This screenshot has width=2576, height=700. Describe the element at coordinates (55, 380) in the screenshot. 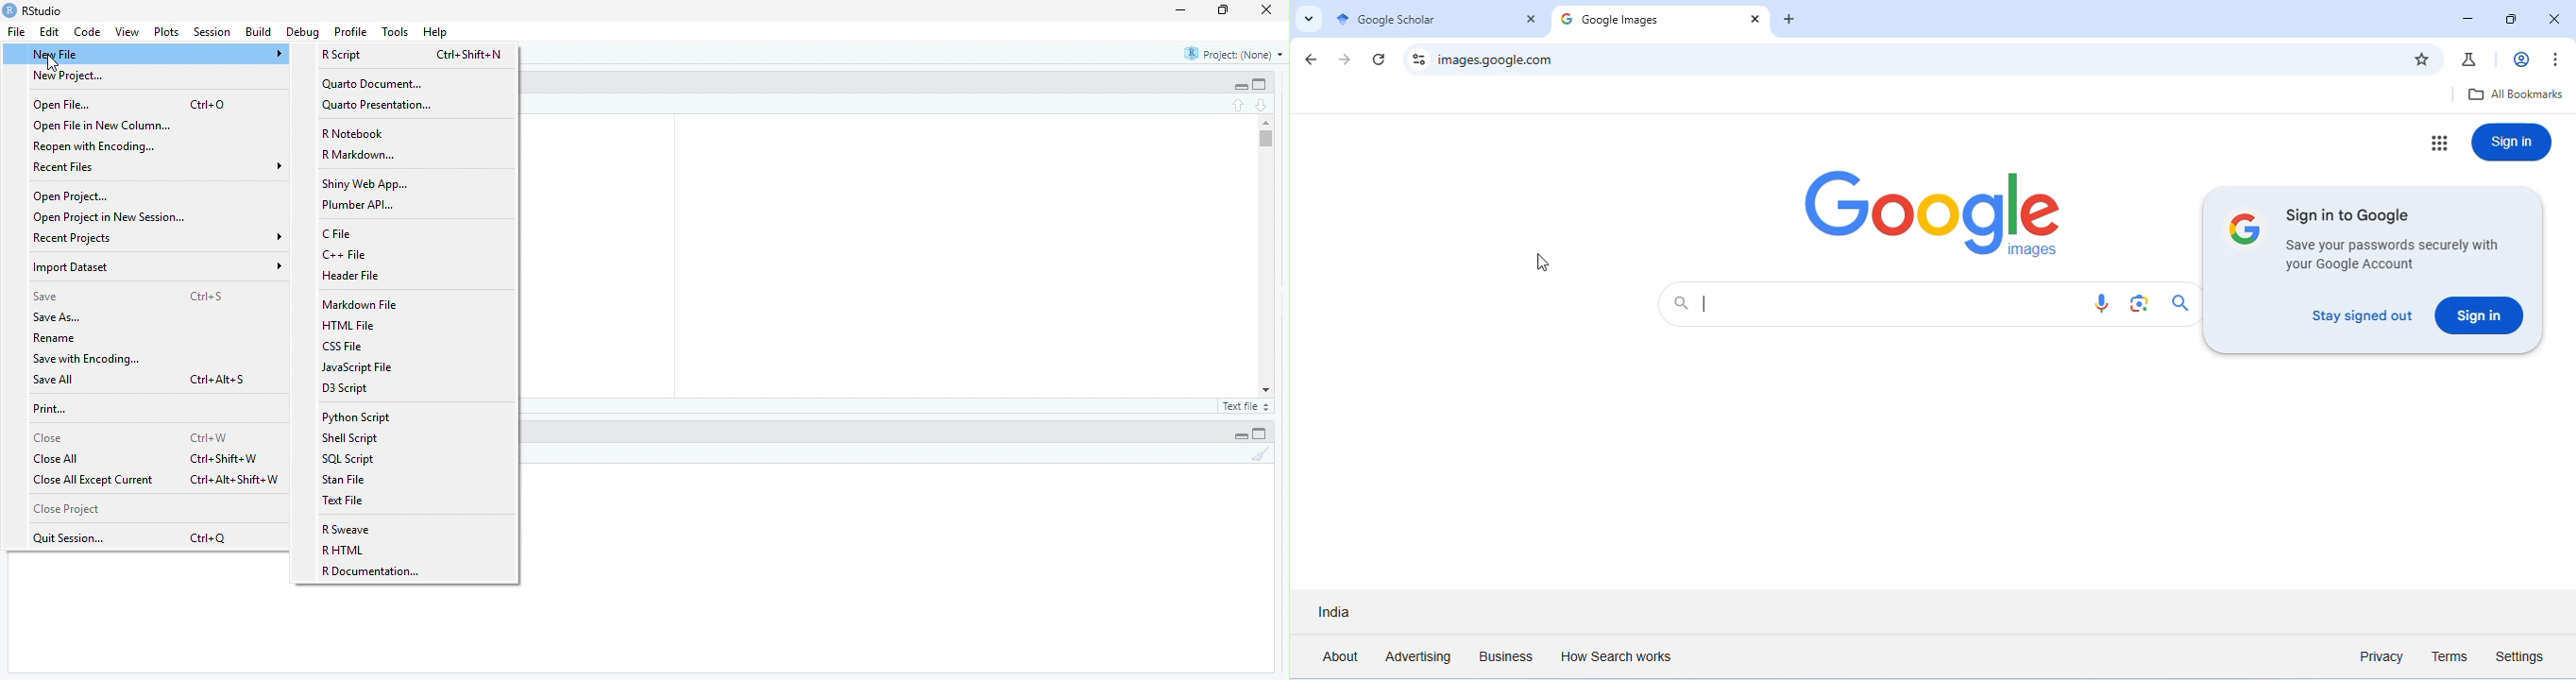

I see `Save All` at that location.